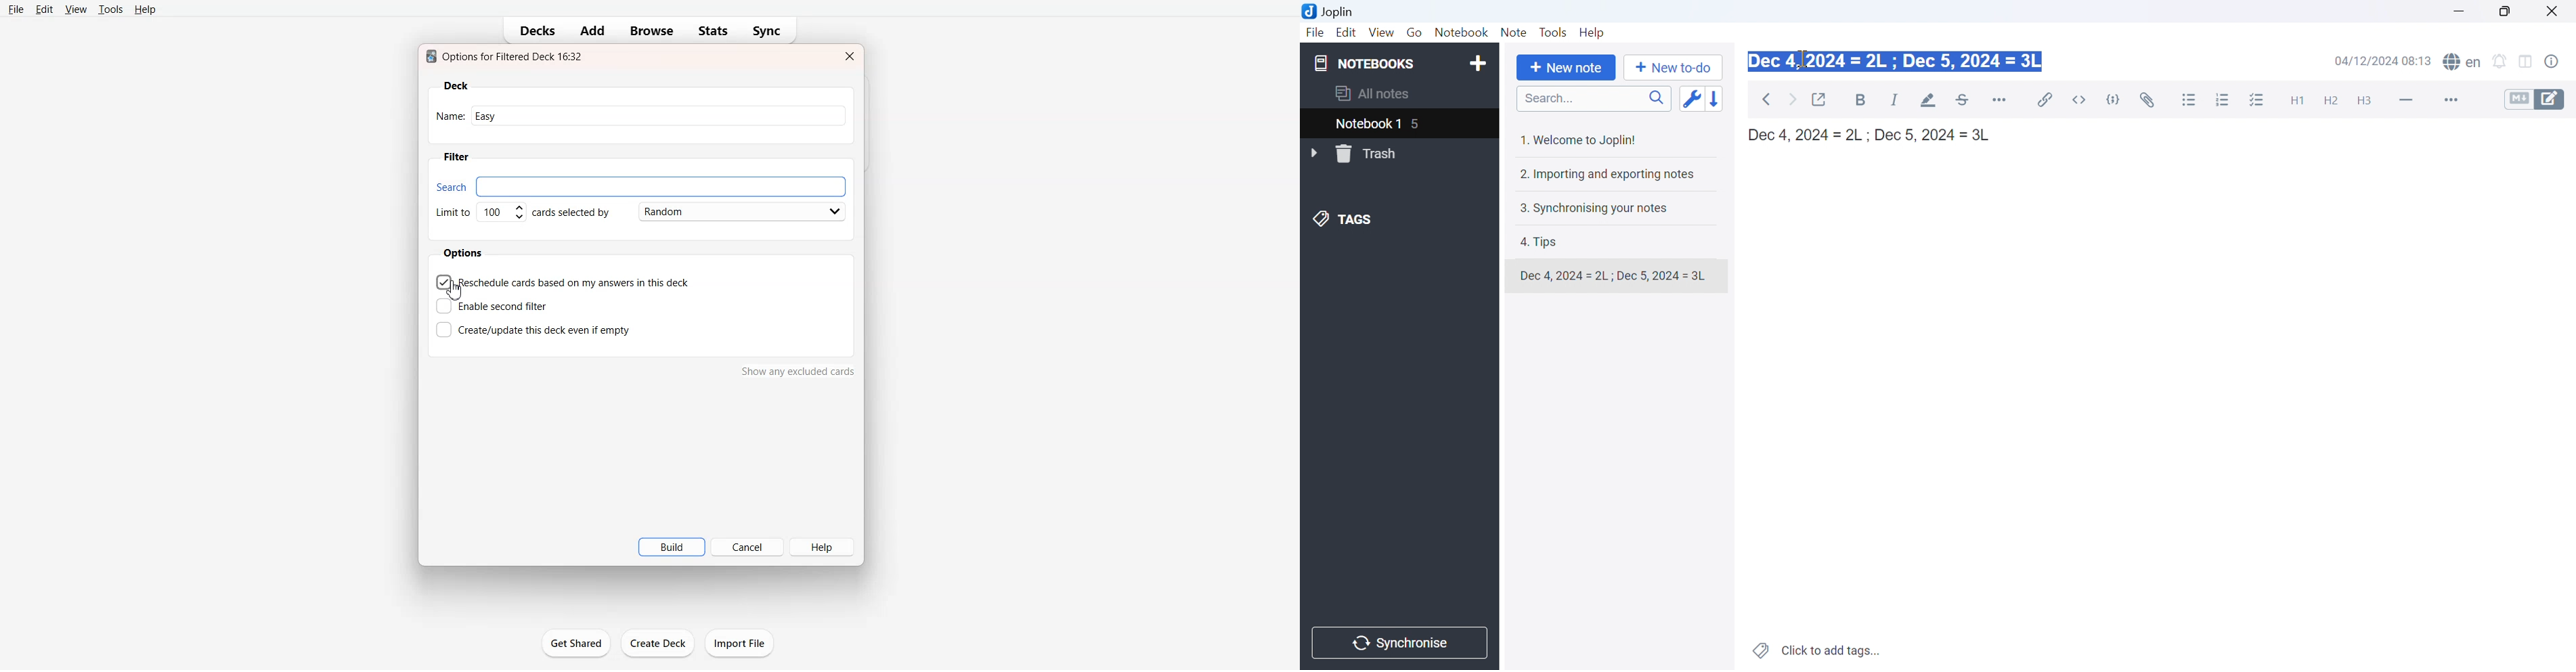 This screenshot has height=672, width=2576. What do you see at coordinates (2536, 100) in the screenshot?
I see `Toggle editors` at bounding box center [2536, 100].